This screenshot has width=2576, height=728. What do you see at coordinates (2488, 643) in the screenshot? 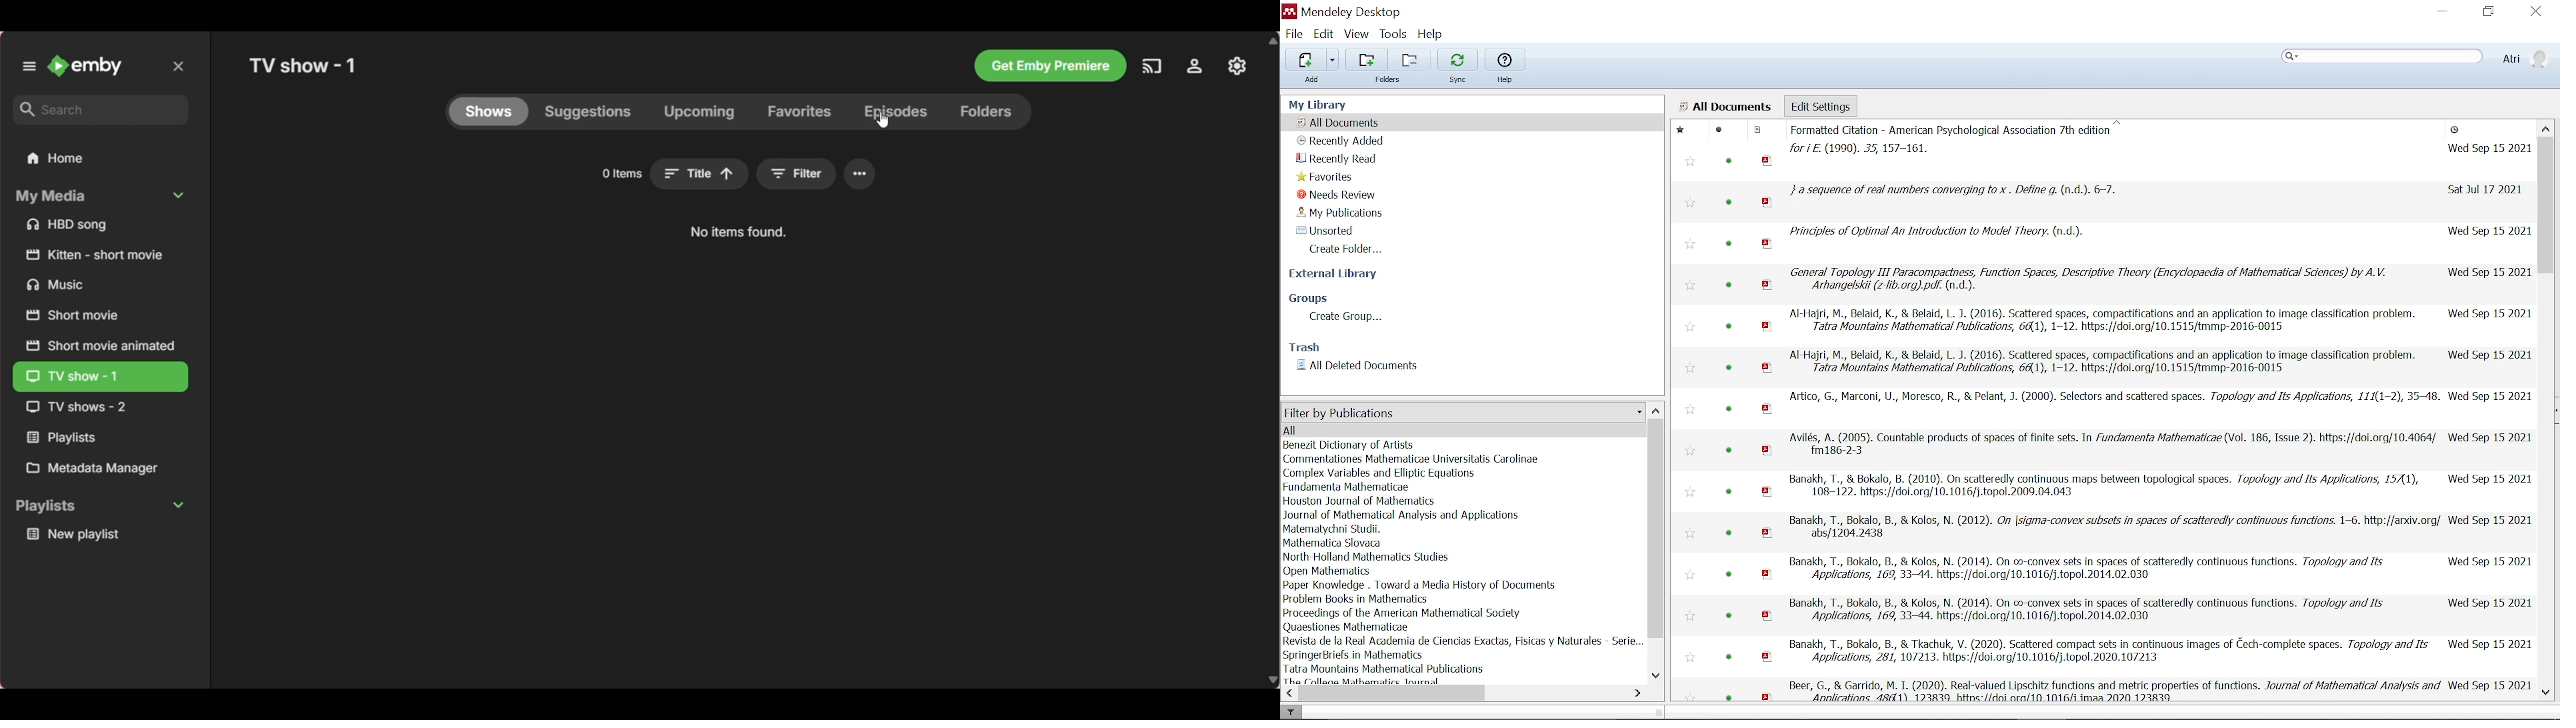
I see `date time` at bounding box center [2488, 643].